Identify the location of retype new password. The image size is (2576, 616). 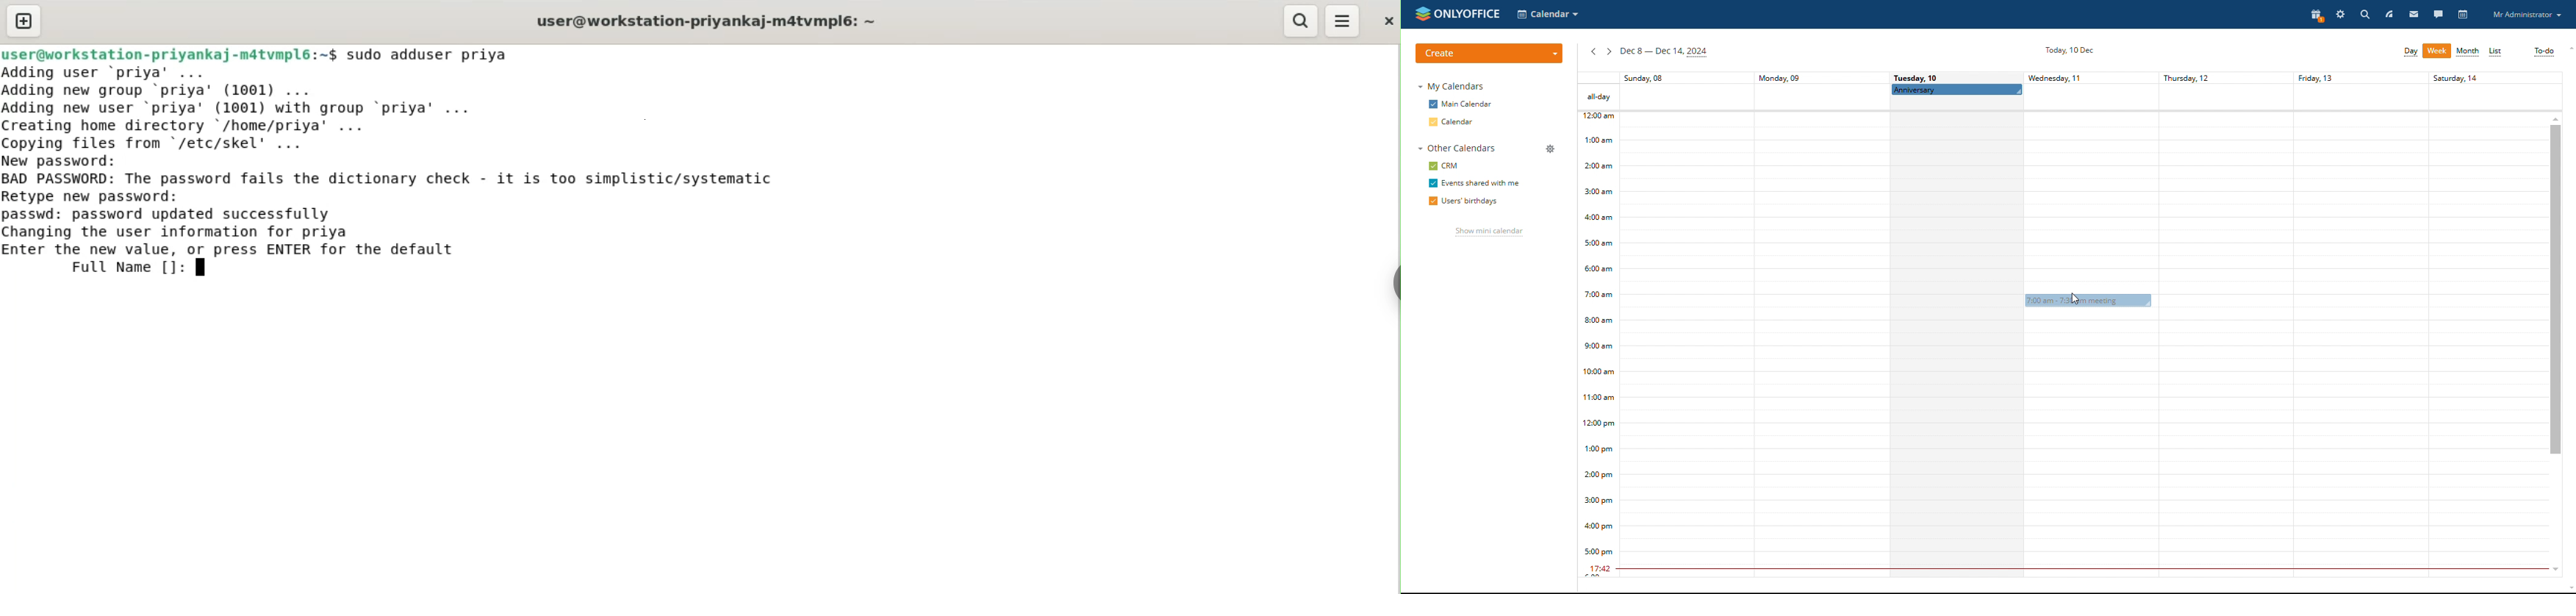
(101, 196).